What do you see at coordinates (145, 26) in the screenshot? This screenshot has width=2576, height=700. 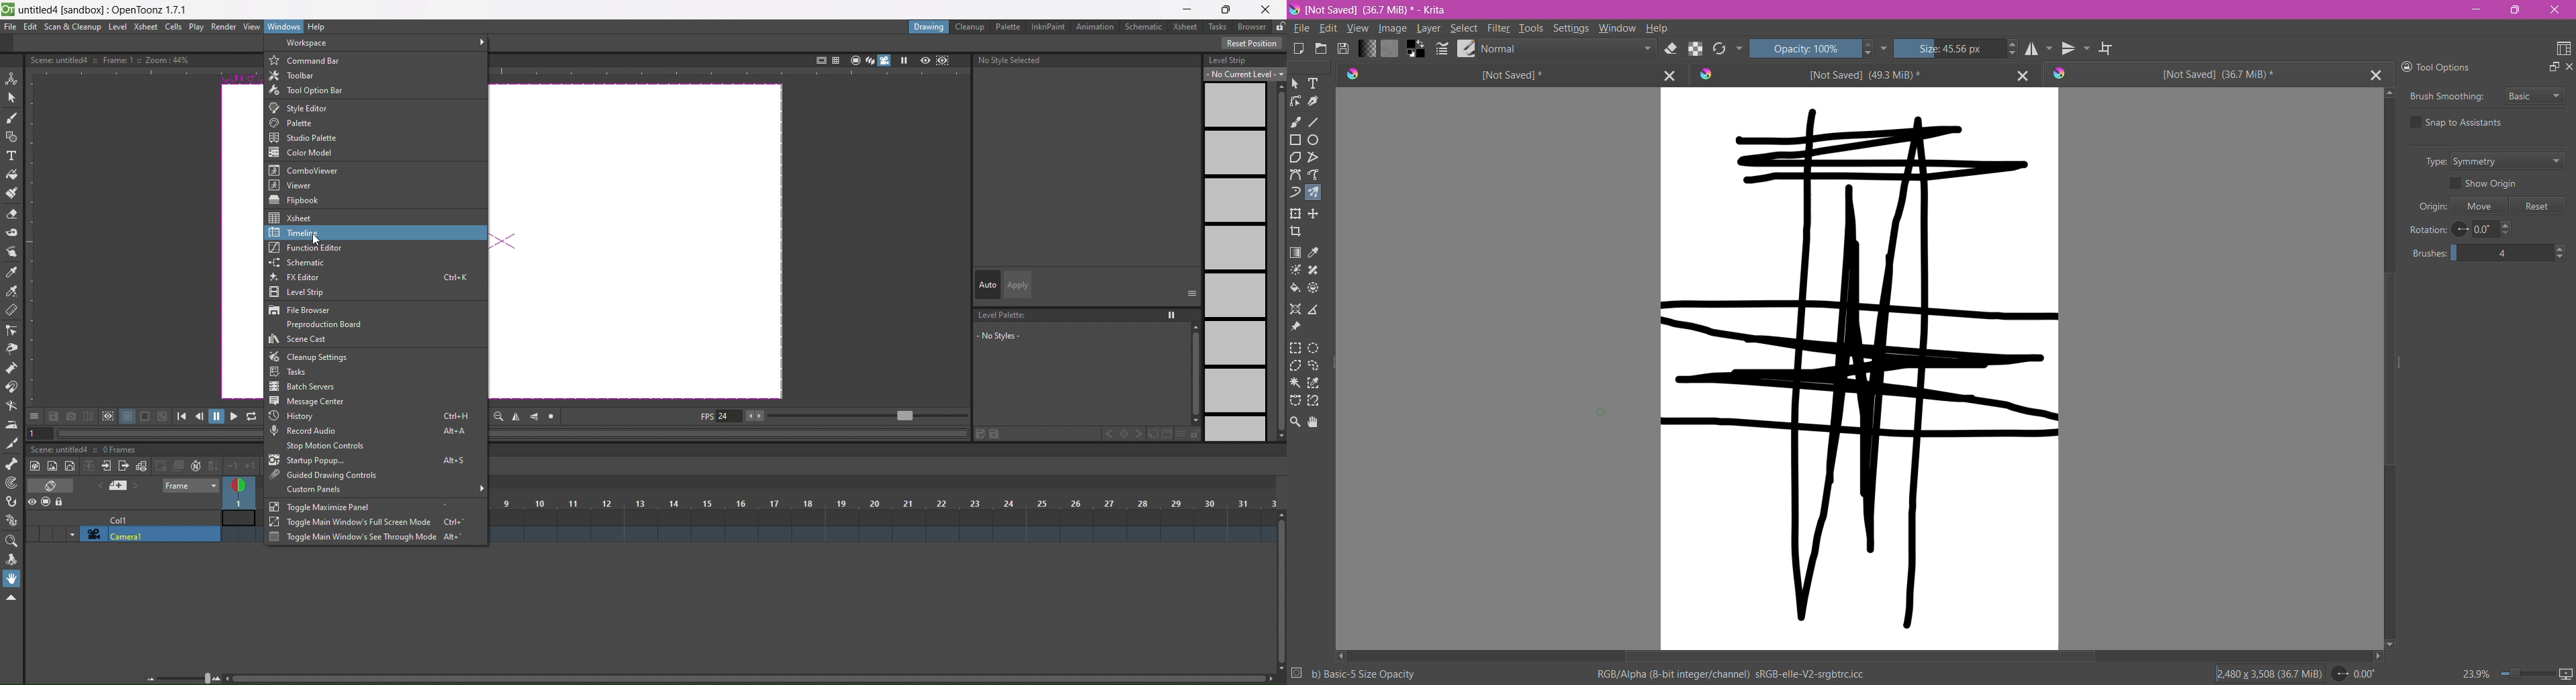 I see `xsheet` at bounding box center [145, 26].